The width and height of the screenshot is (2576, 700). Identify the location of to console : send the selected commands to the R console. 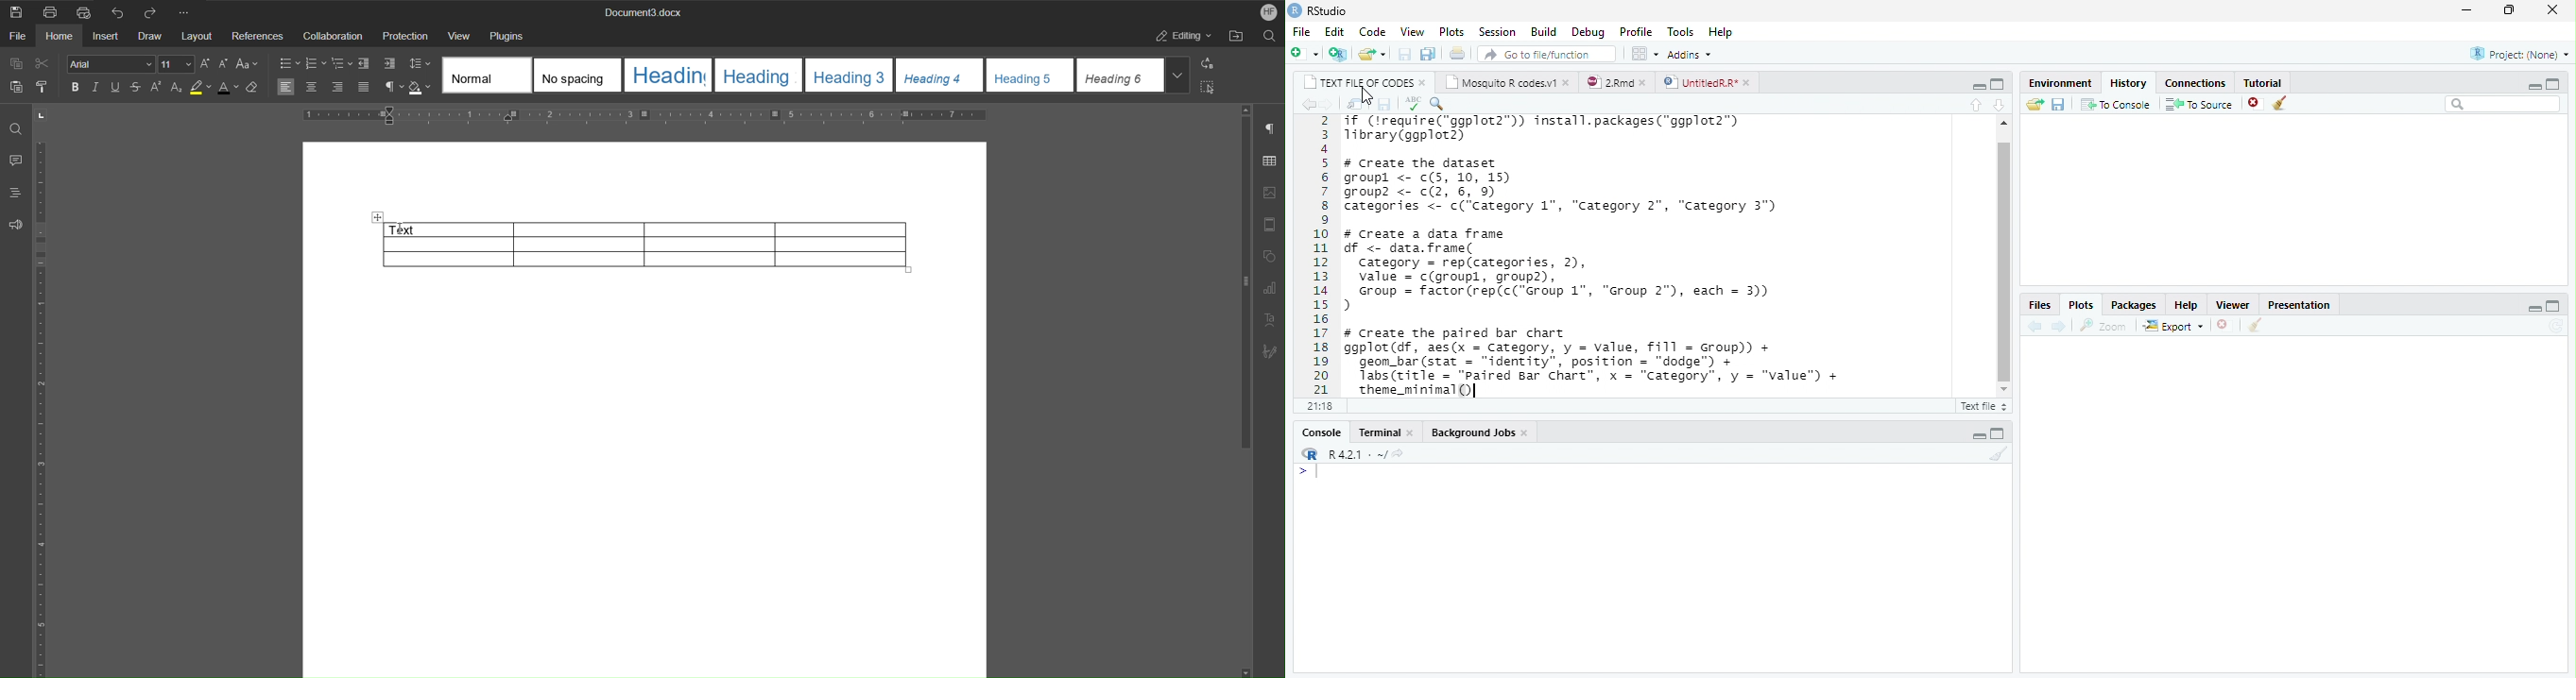
(2114, 104).